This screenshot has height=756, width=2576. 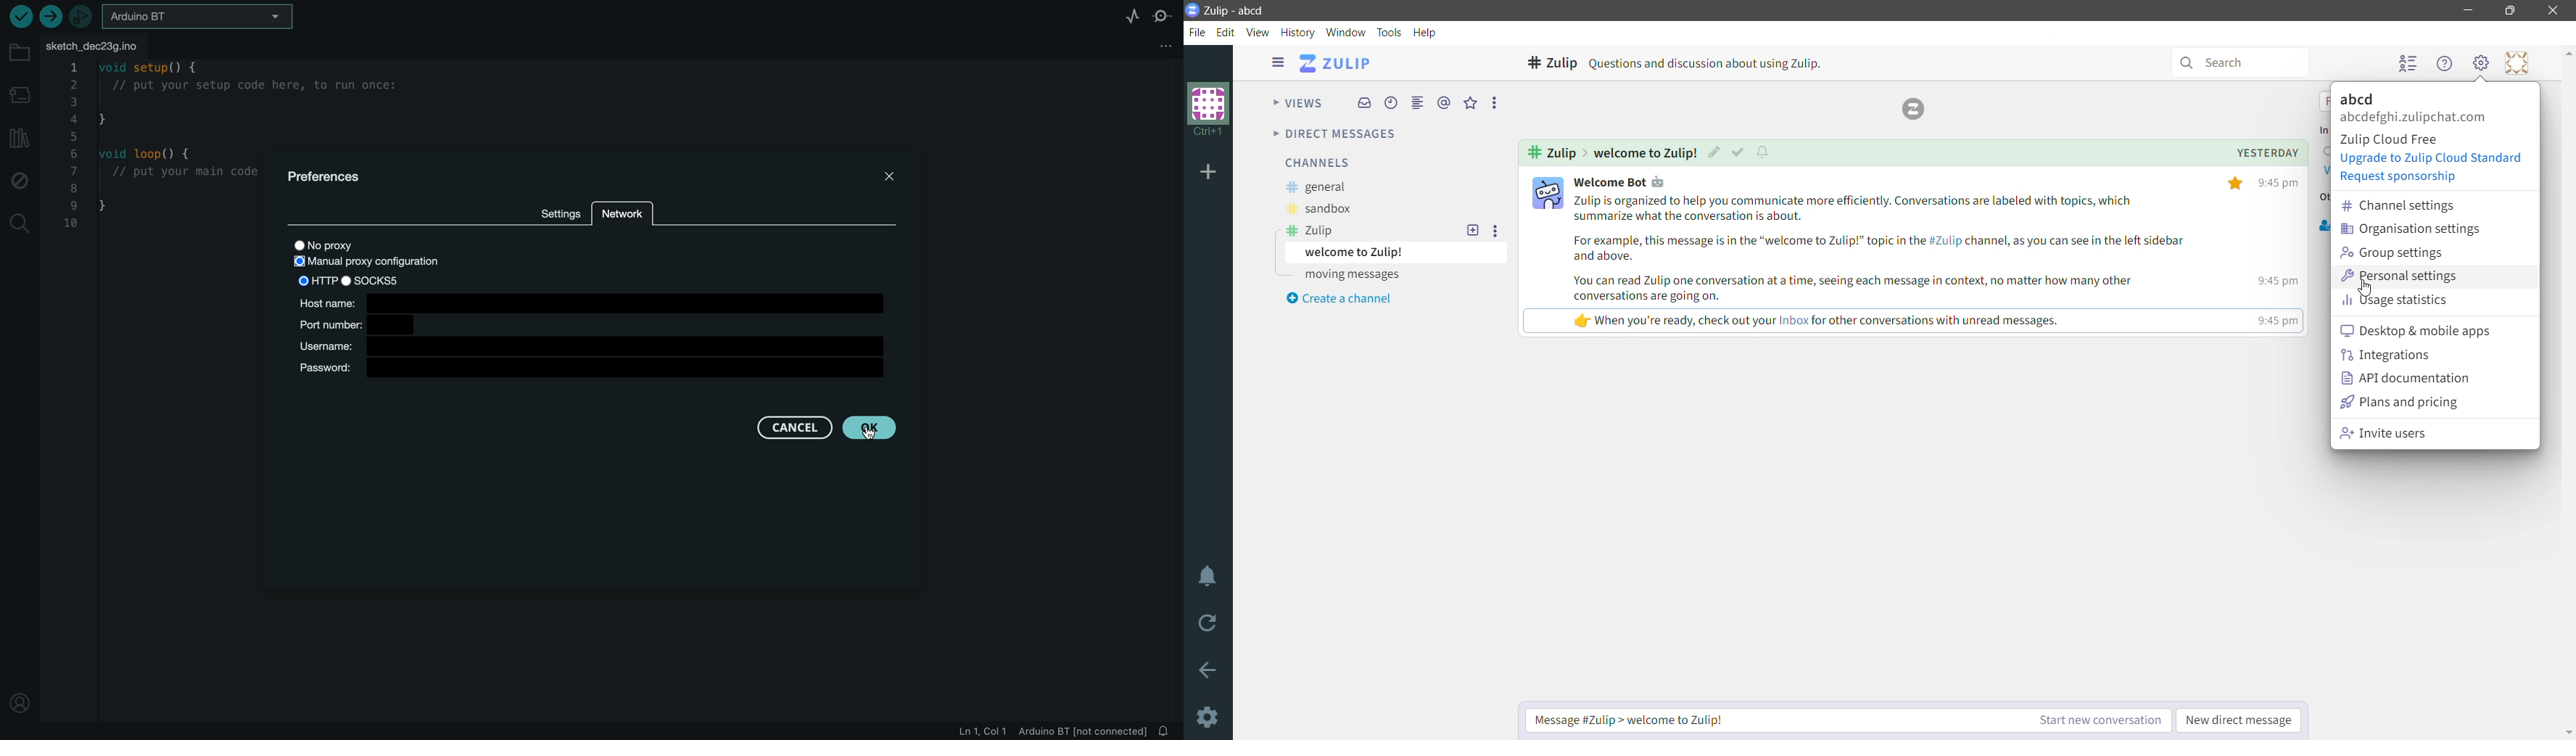 I want to click on upload, so click(x=50, y=15).